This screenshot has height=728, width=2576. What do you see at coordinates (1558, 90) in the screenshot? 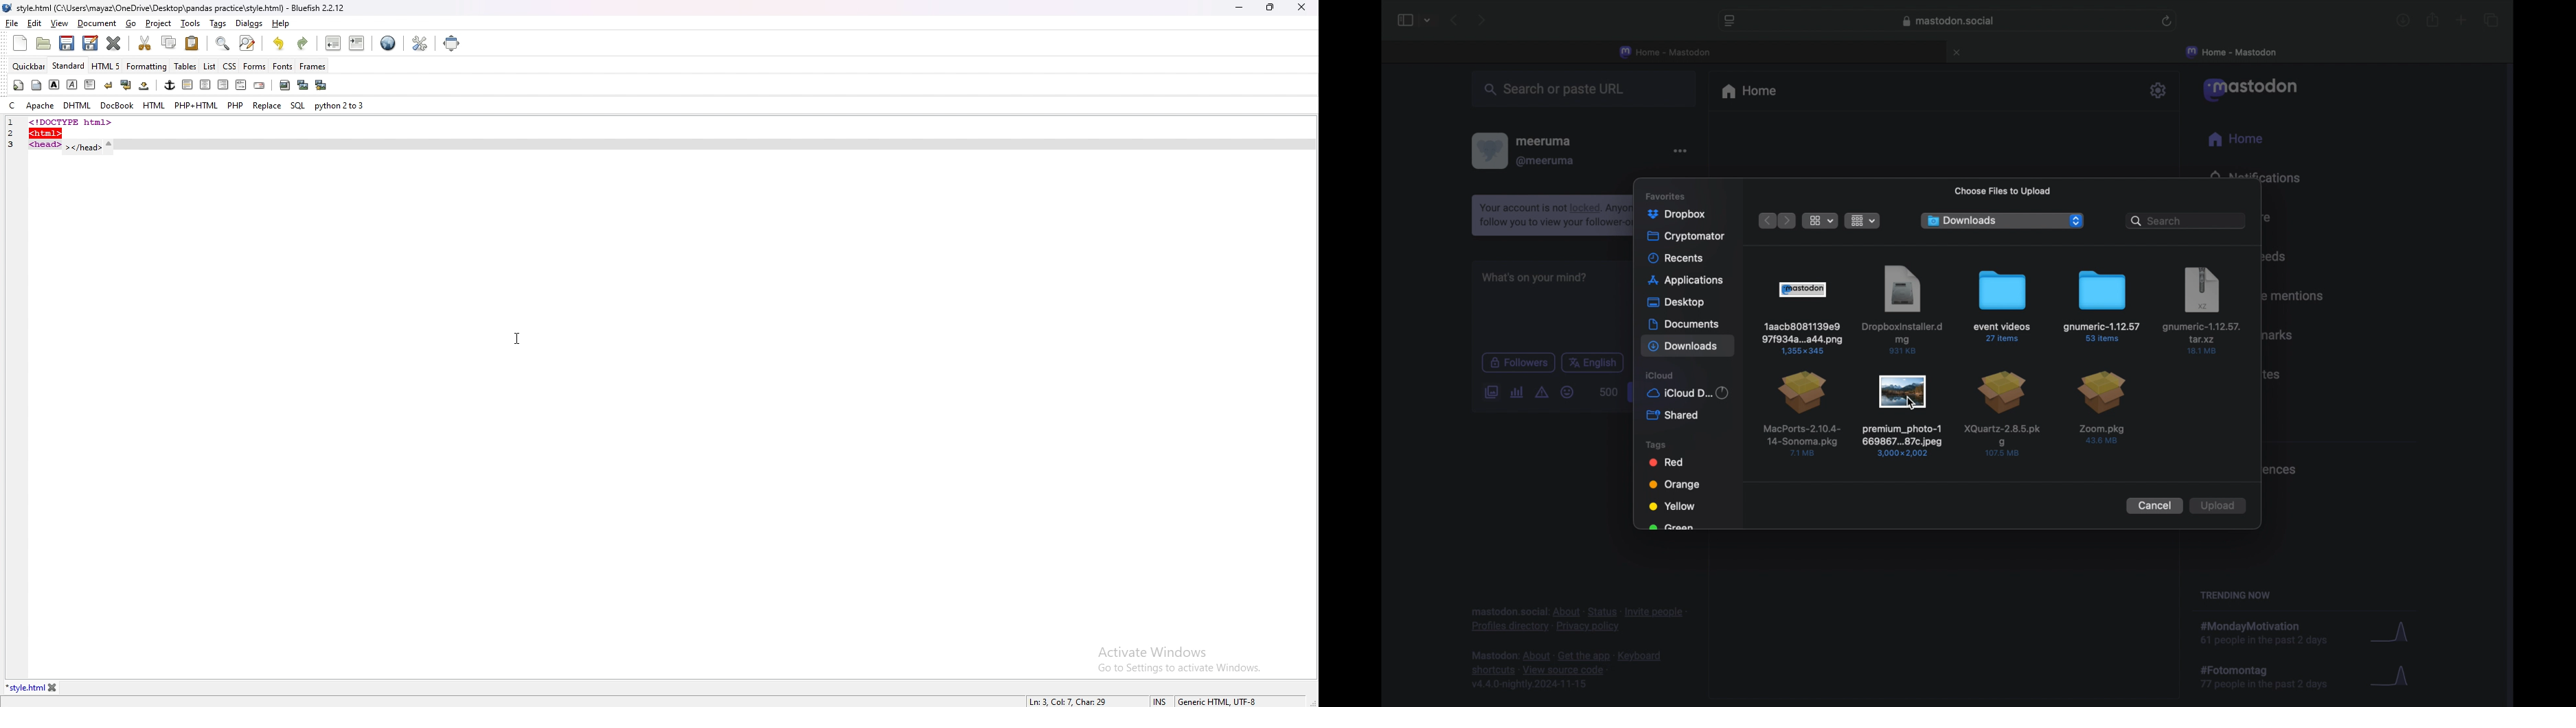
I see `search or paste url` at bounding box center [1558, 90].